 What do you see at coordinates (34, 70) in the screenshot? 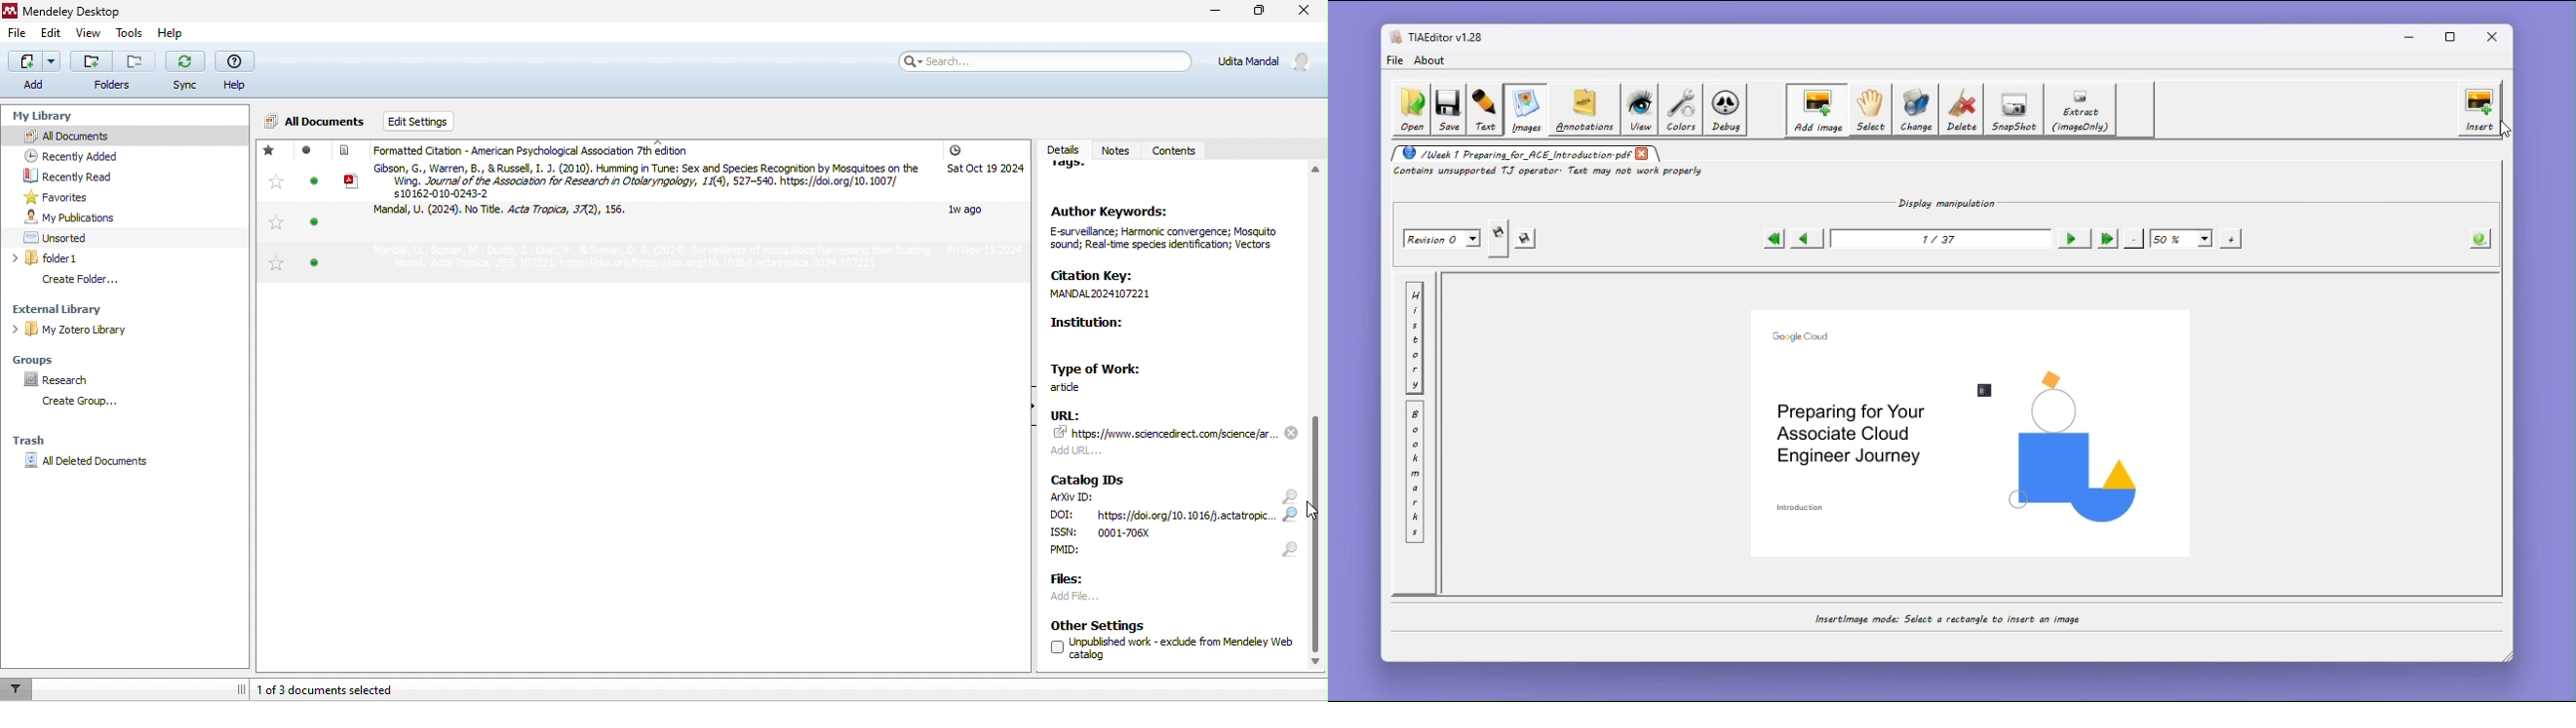
I see `add` at bounding box center [34, 70].